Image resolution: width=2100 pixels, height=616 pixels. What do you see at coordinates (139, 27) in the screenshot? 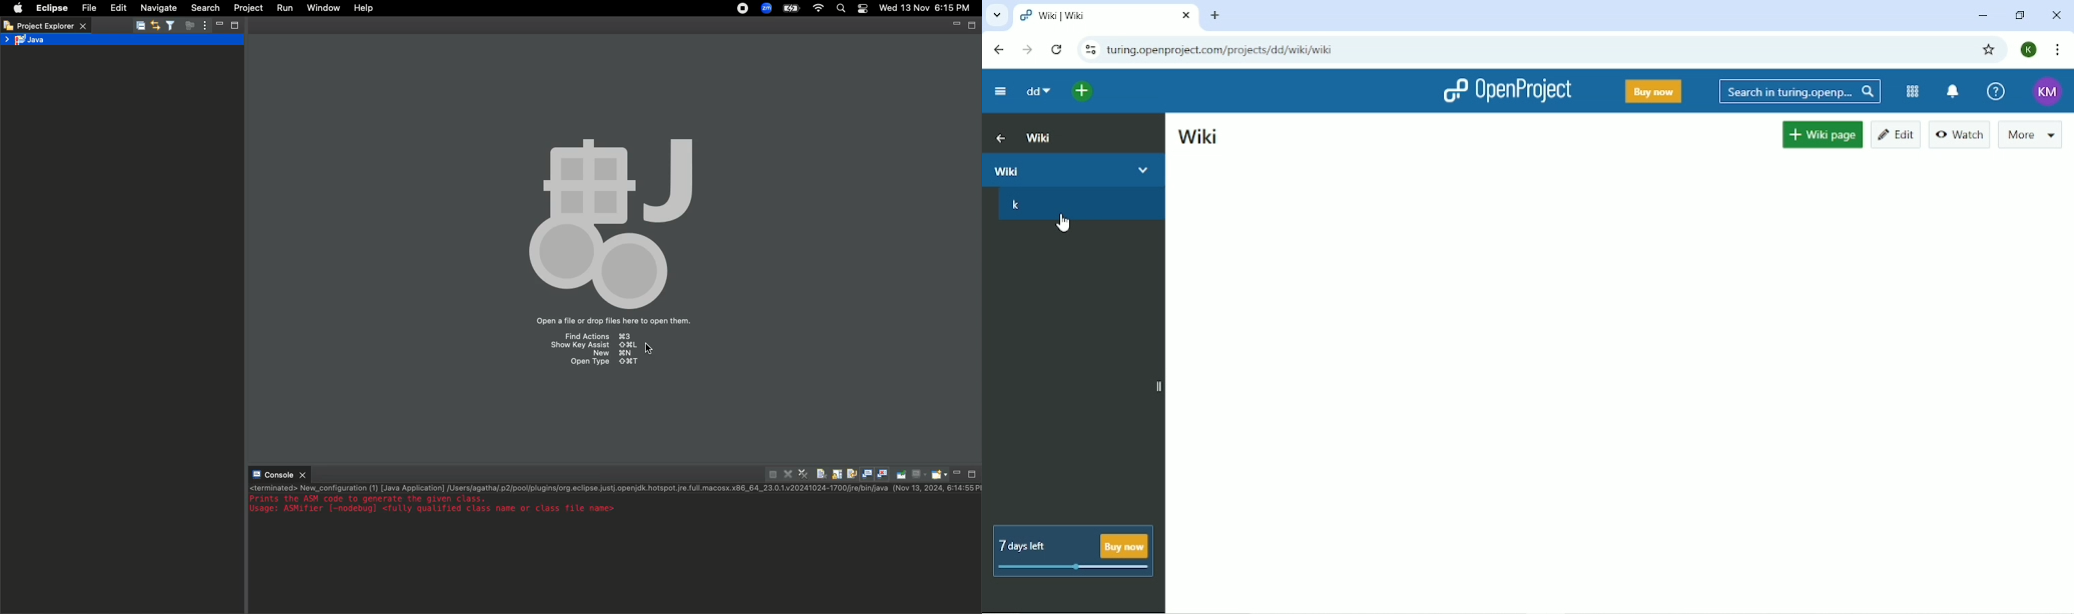
I see `save all` at bounding box center [139, 27].